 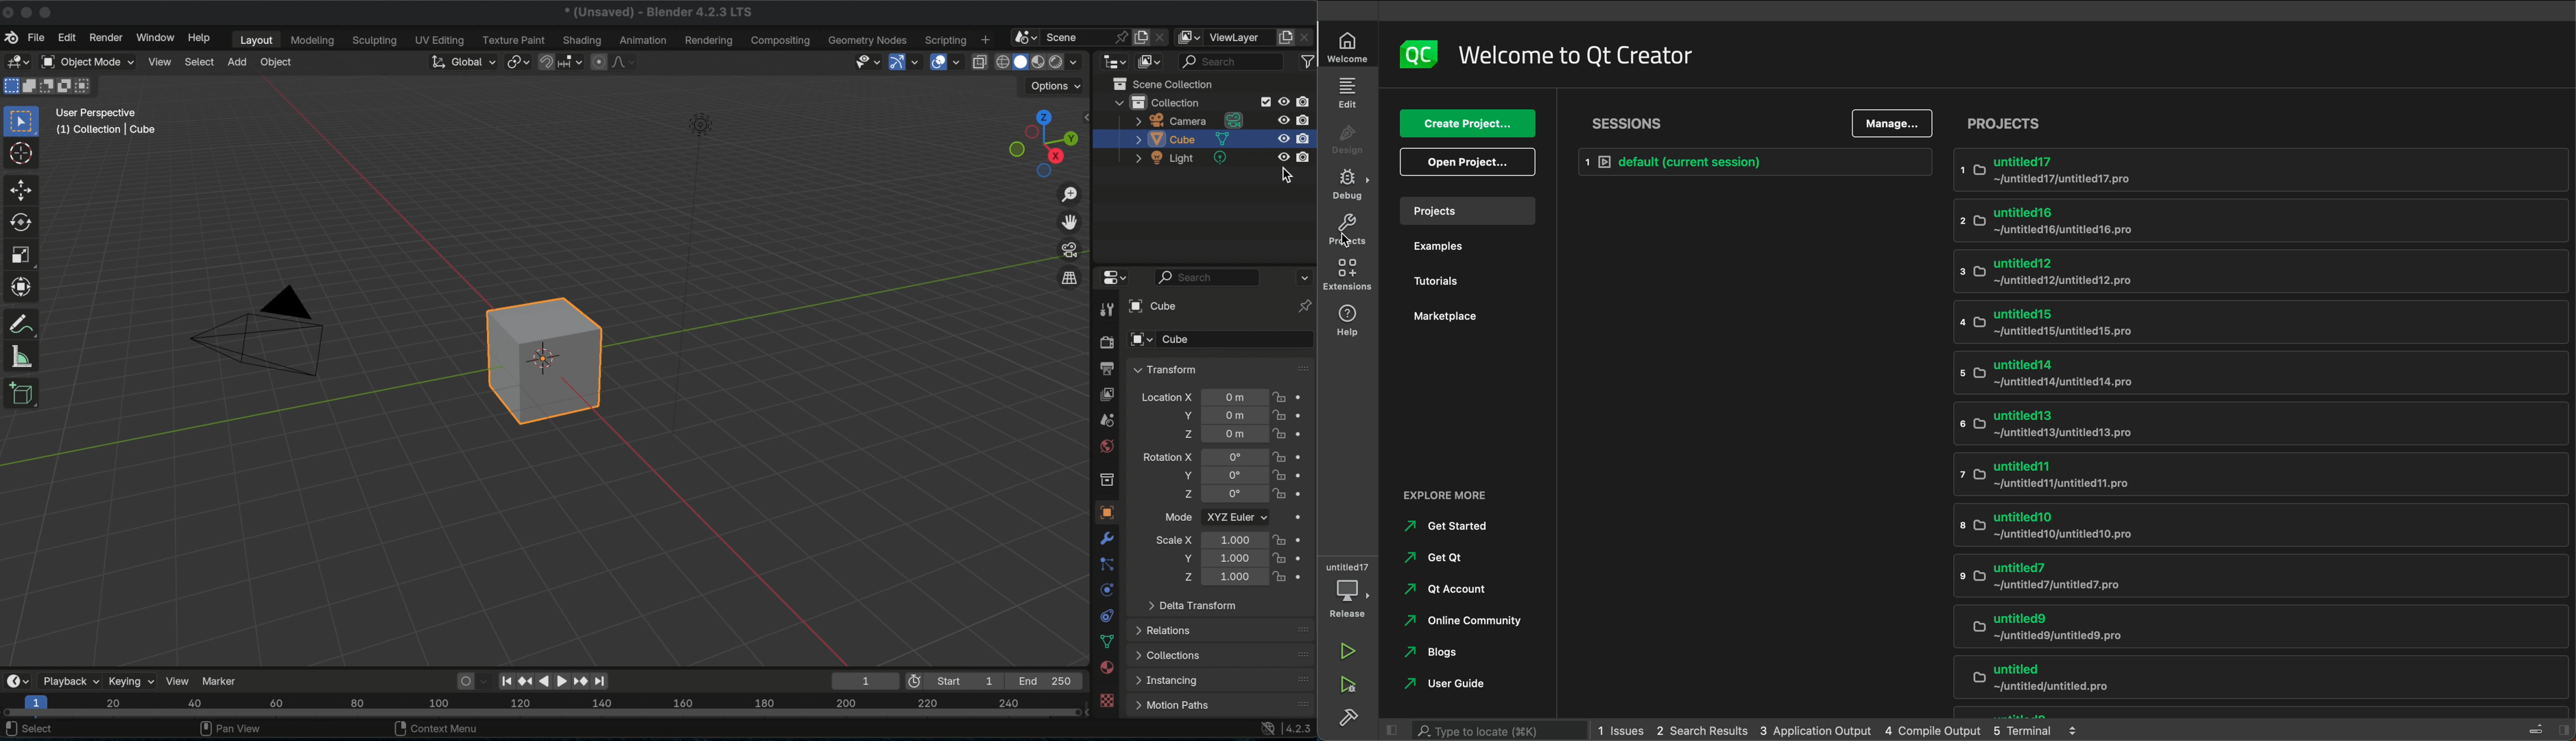 I want to click on disabled minimize icon, so click(x=29, y=12).